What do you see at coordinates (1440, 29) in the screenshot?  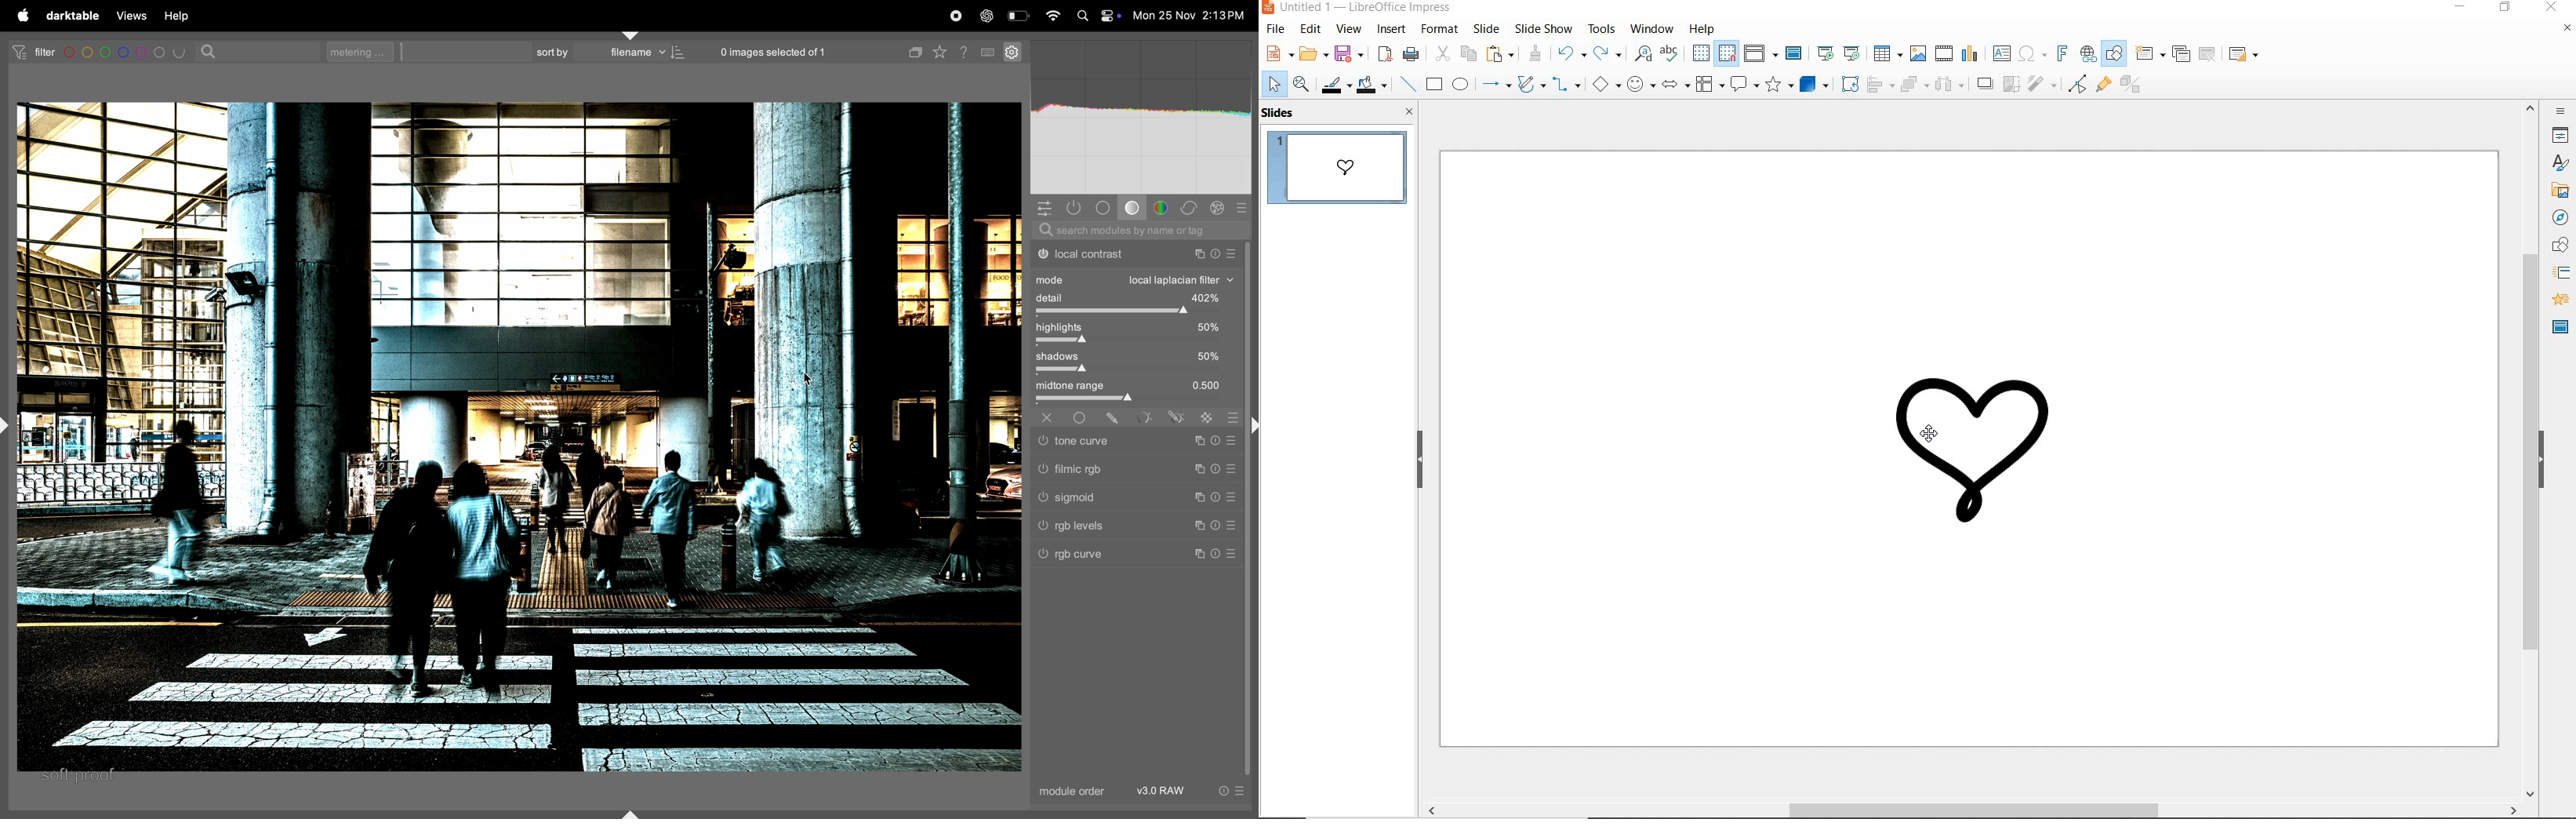 I see `format` at bounding box center [1440, 29].